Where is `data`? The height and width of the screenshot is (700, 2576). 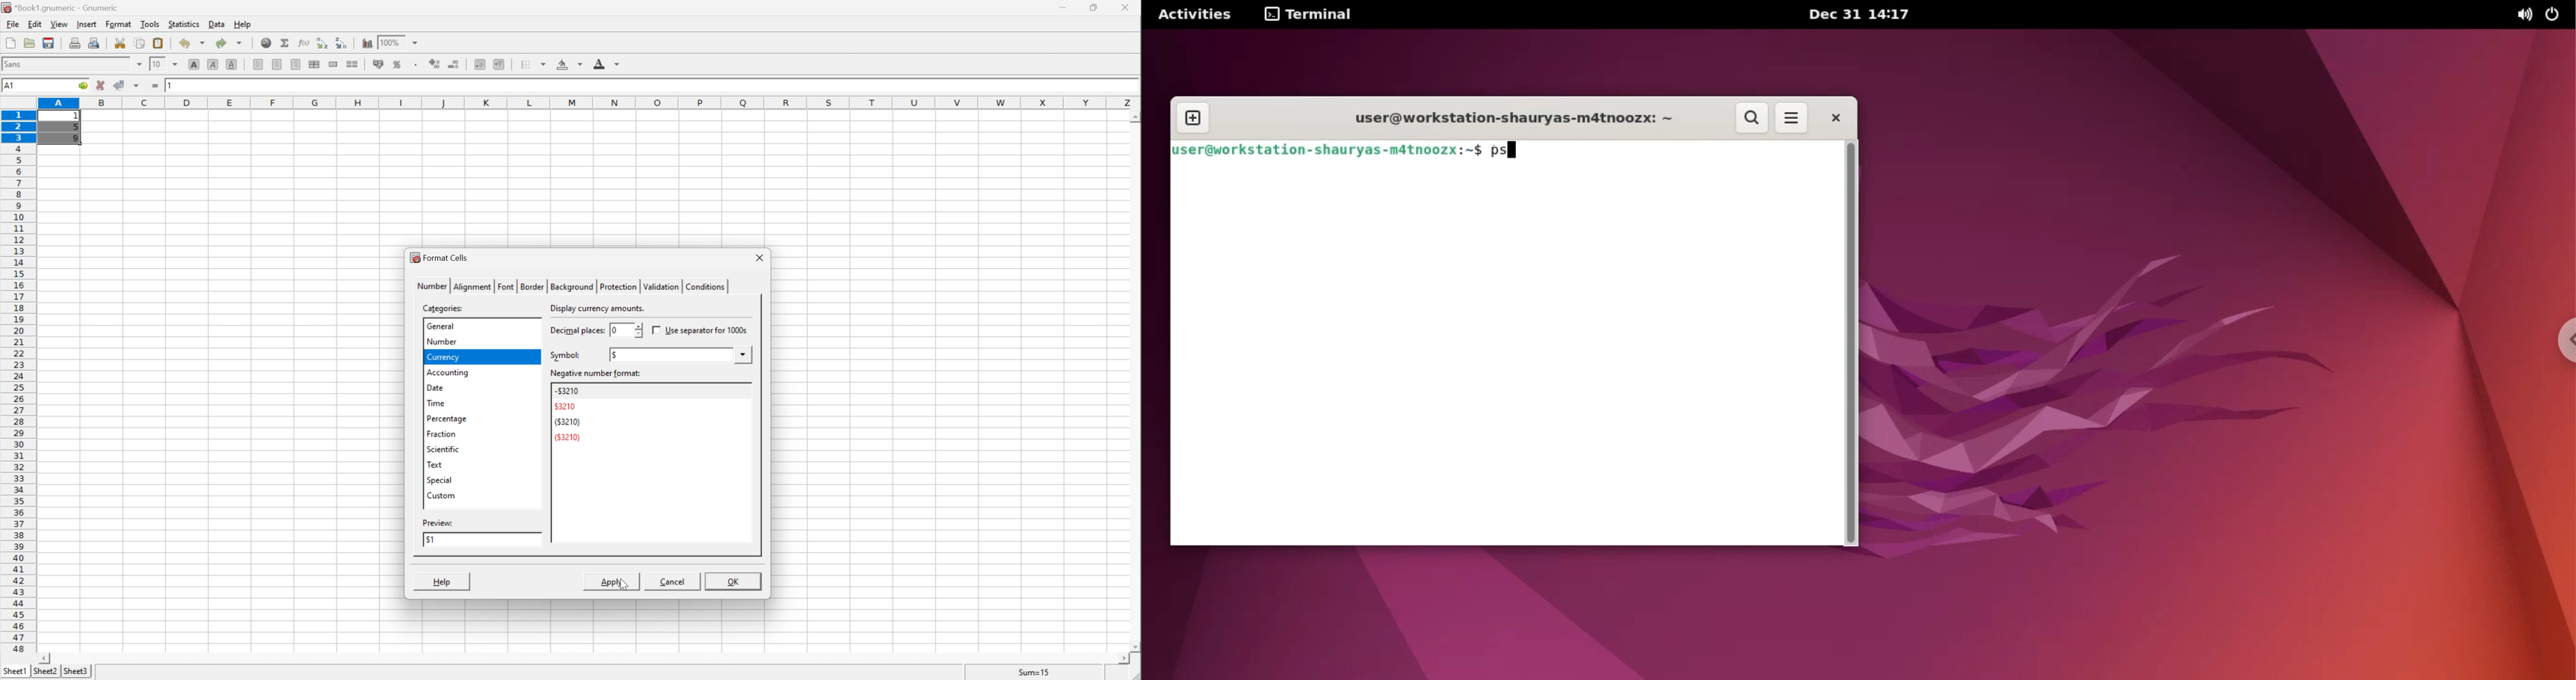
data is located at coordinates (218, 22).